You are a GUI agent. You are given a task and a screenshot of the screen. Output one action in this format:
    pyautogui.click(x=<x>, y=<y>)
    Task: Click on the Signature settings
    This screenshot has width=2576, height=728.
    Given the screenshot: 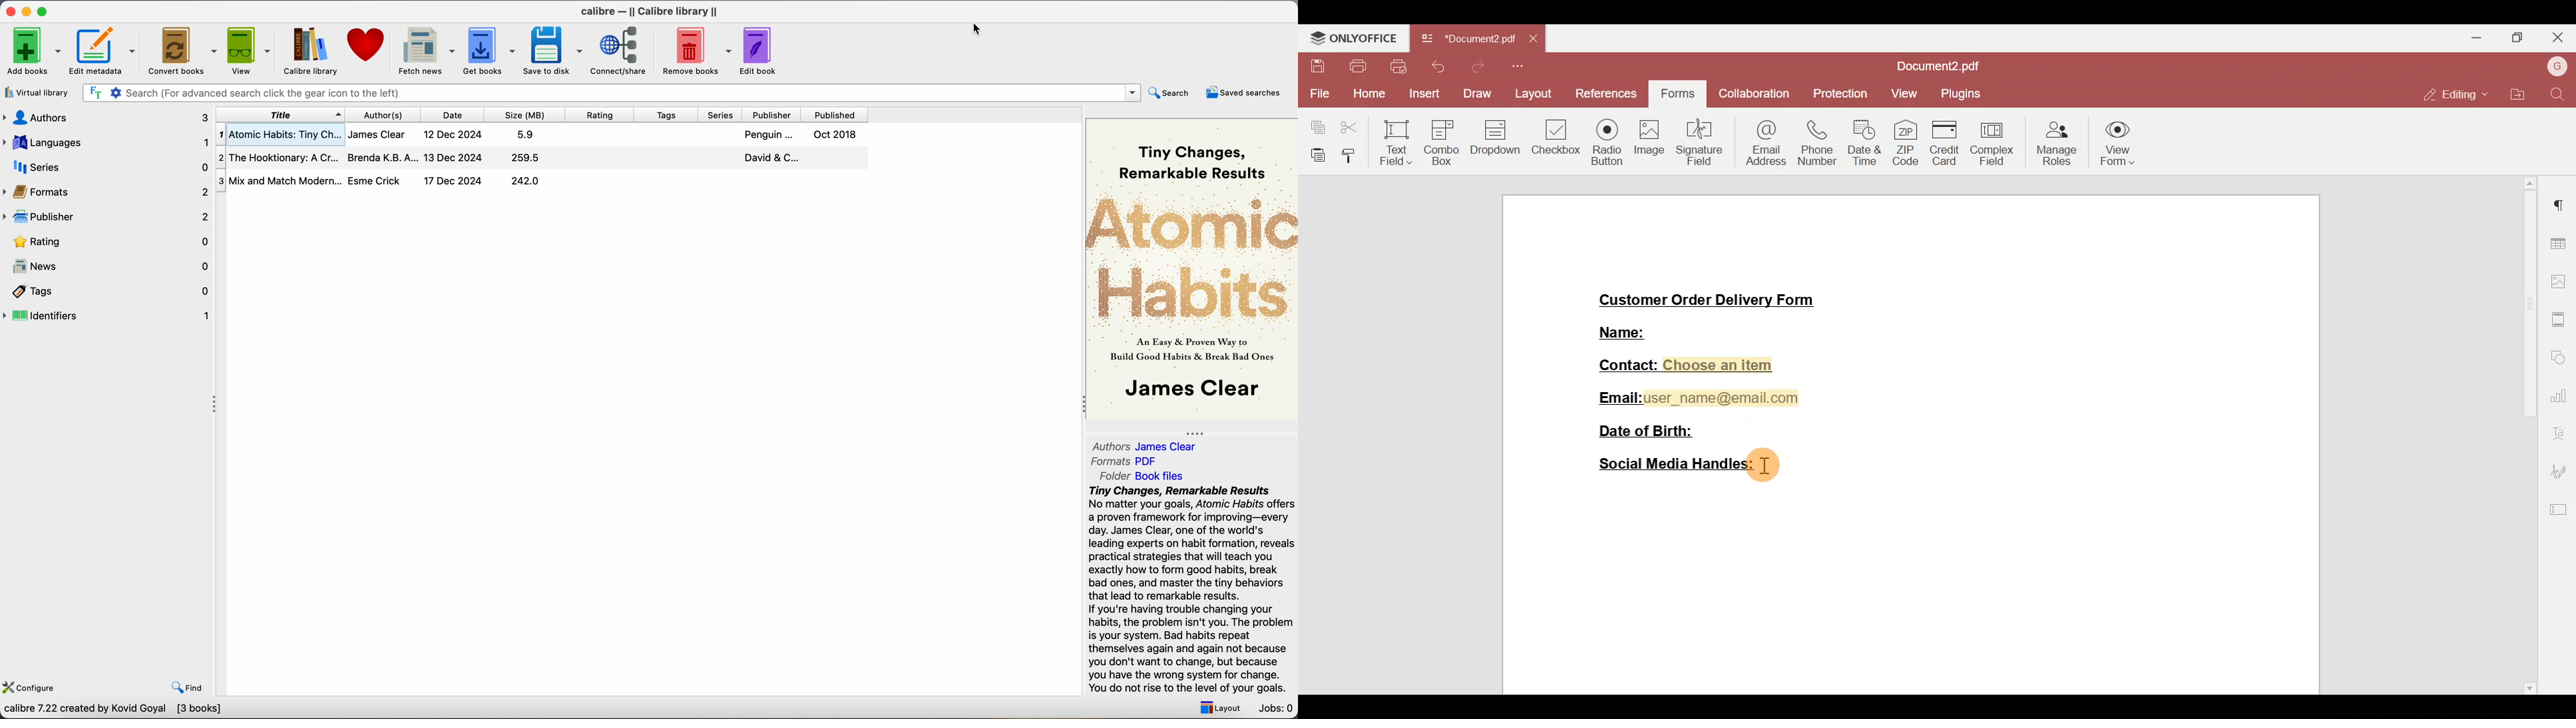 What is the action you would take?
    pyautogui.click(x=2563, y=471)
    